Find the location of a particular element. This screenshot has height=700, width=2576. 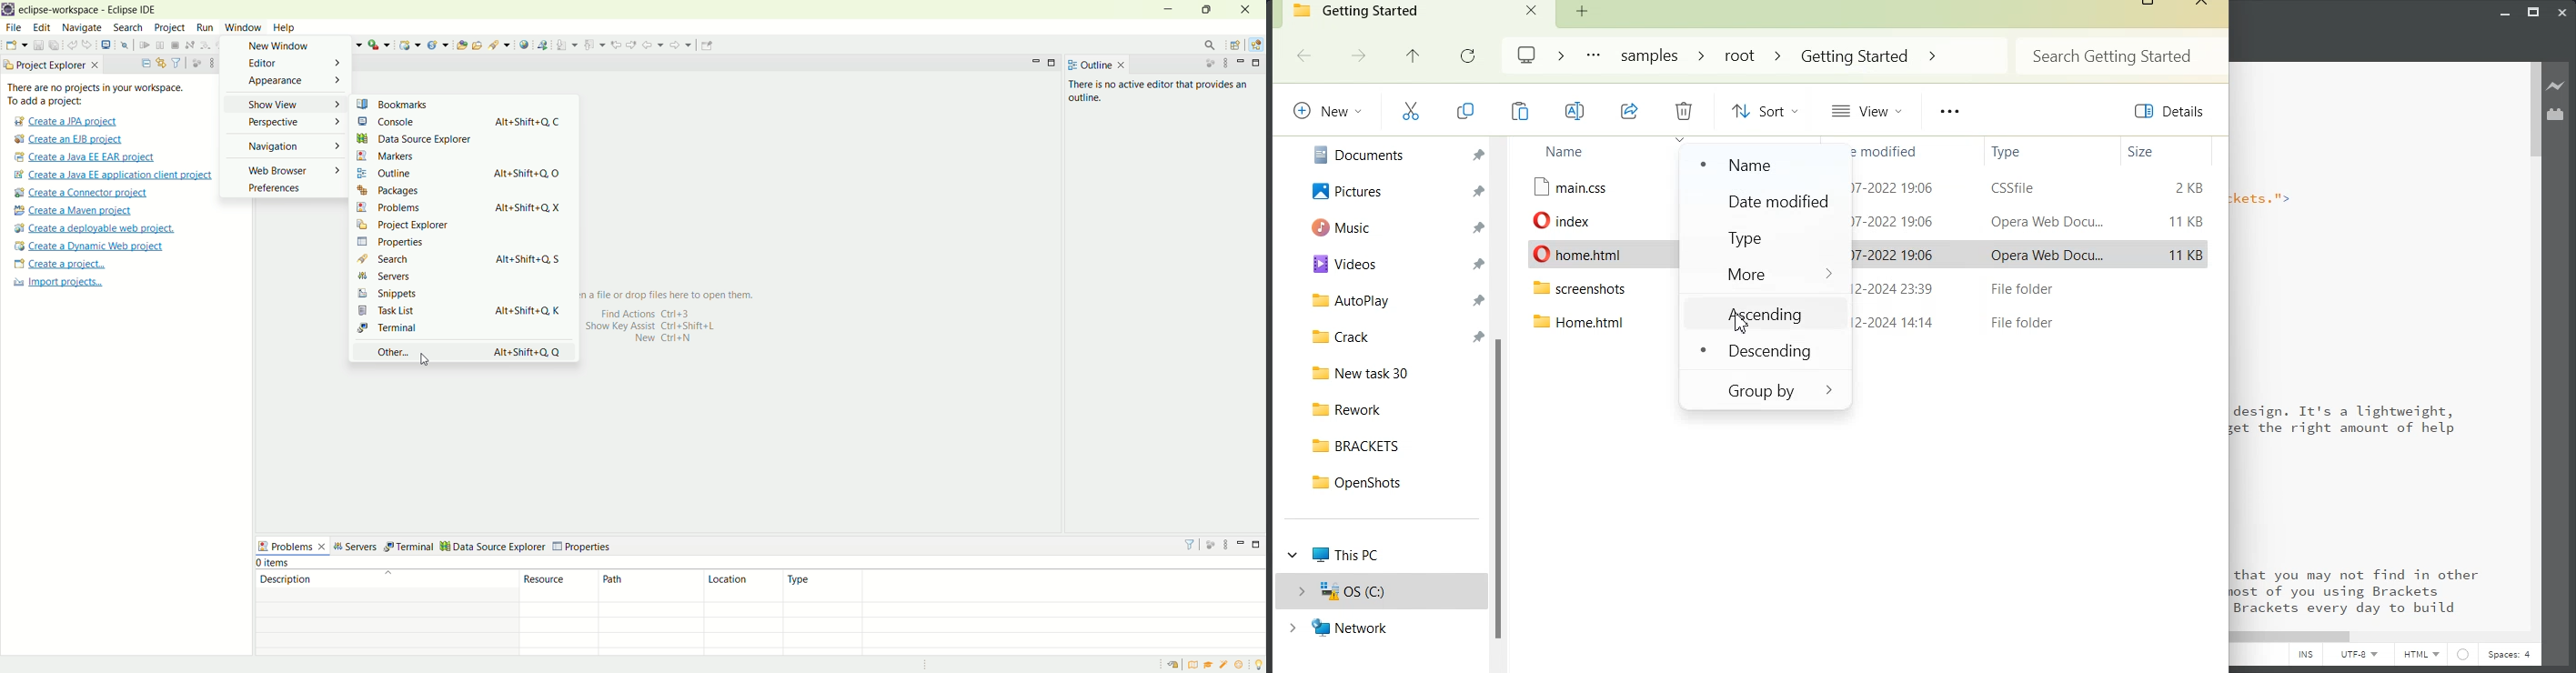

logo is located at coordinates (8, 9).